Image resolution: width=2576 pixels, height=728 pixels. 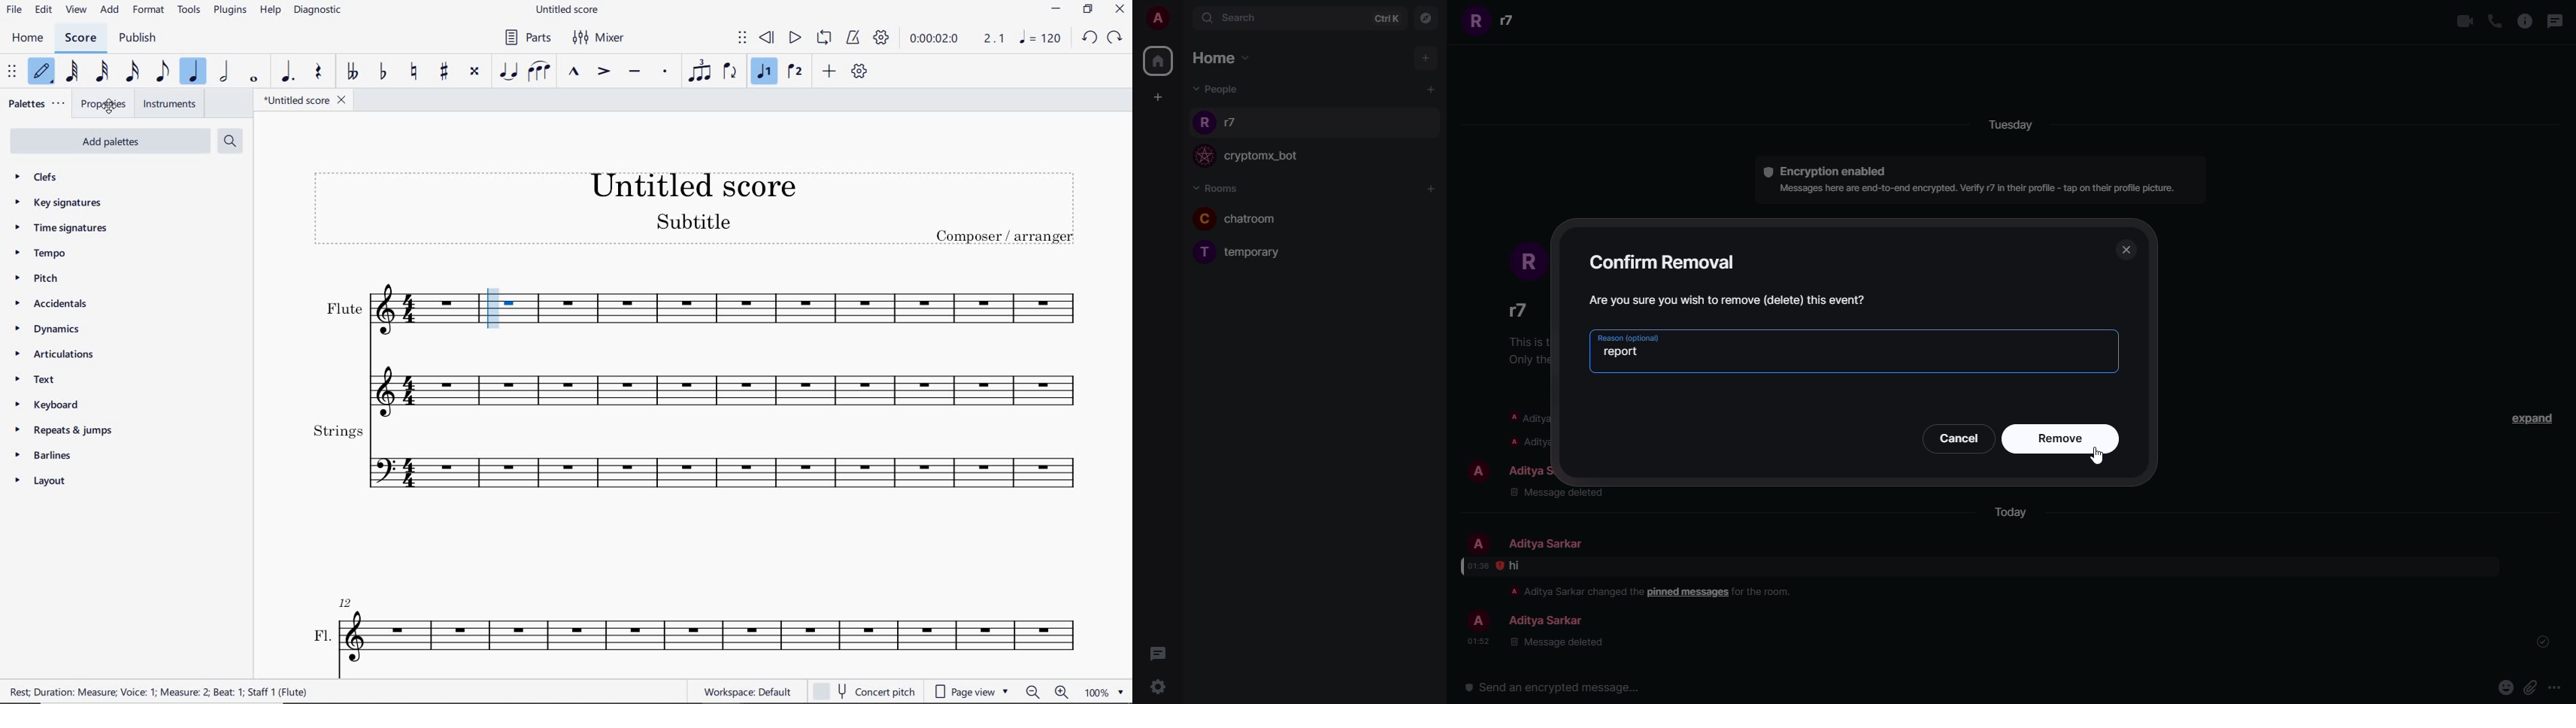 I want to click on SELECT TO MOVE, so click(x=13, y=72).